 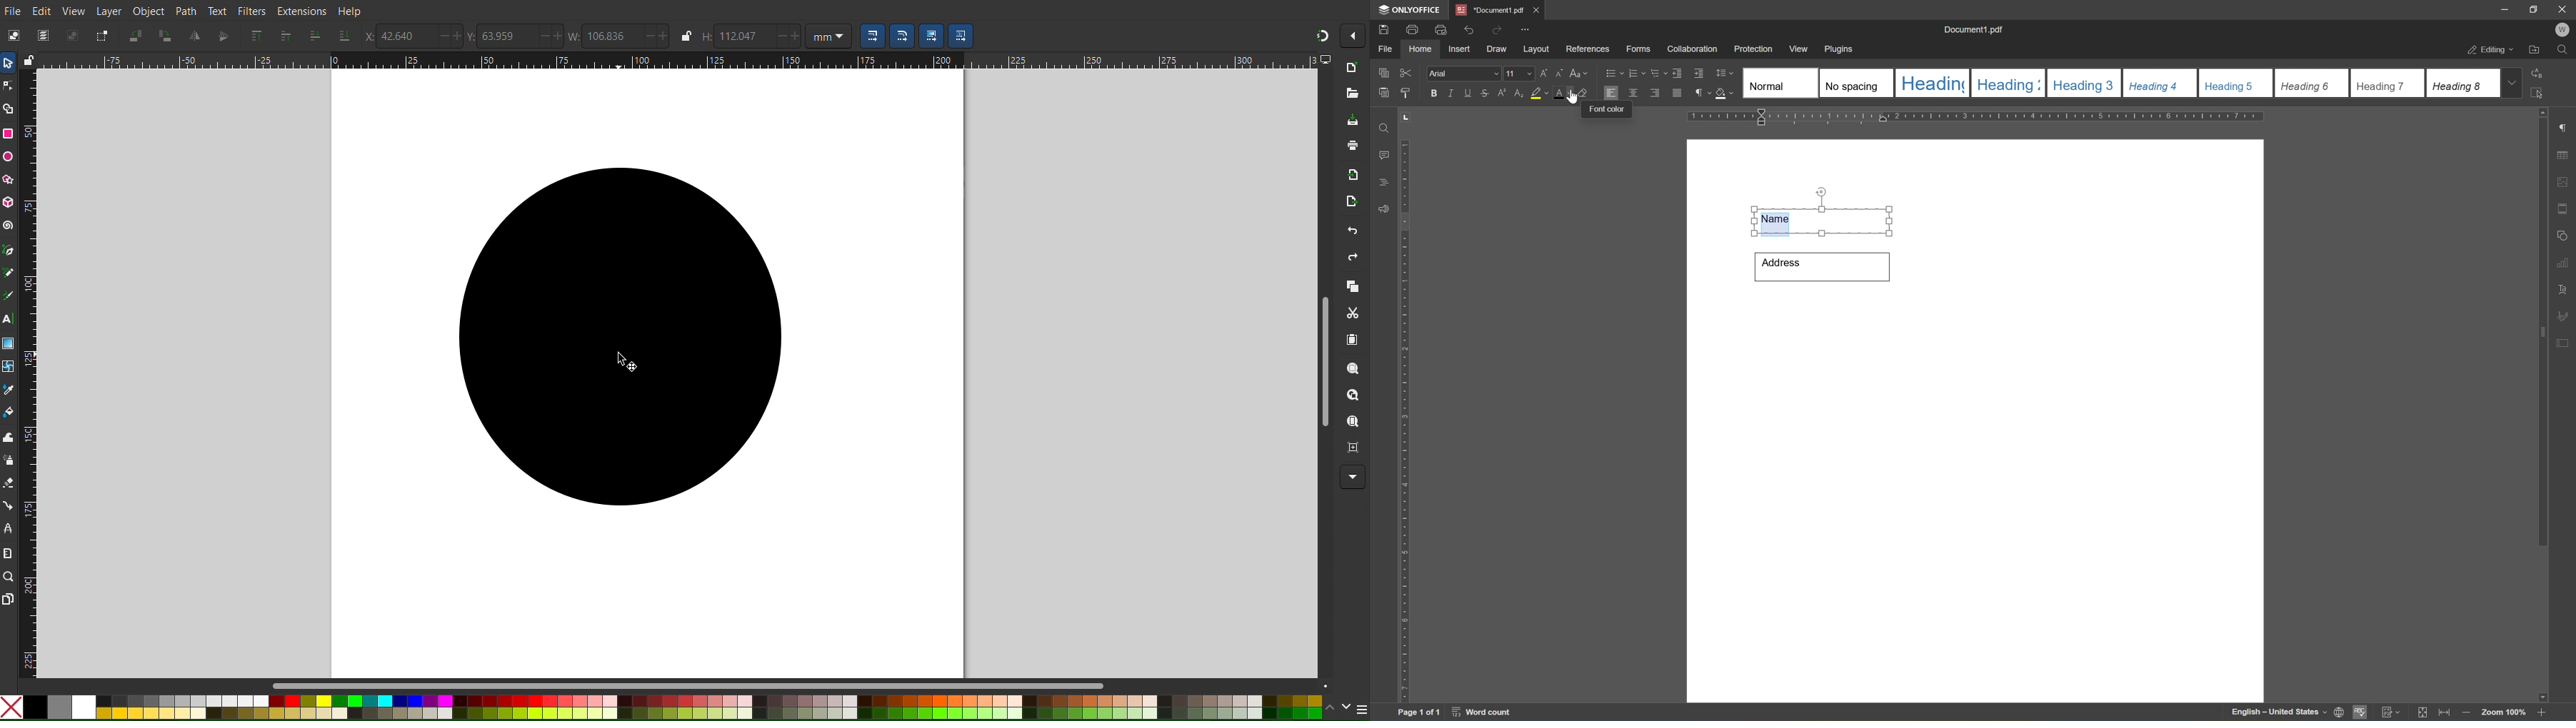 I want to click on Open Export, so click(x=1351, y=203).